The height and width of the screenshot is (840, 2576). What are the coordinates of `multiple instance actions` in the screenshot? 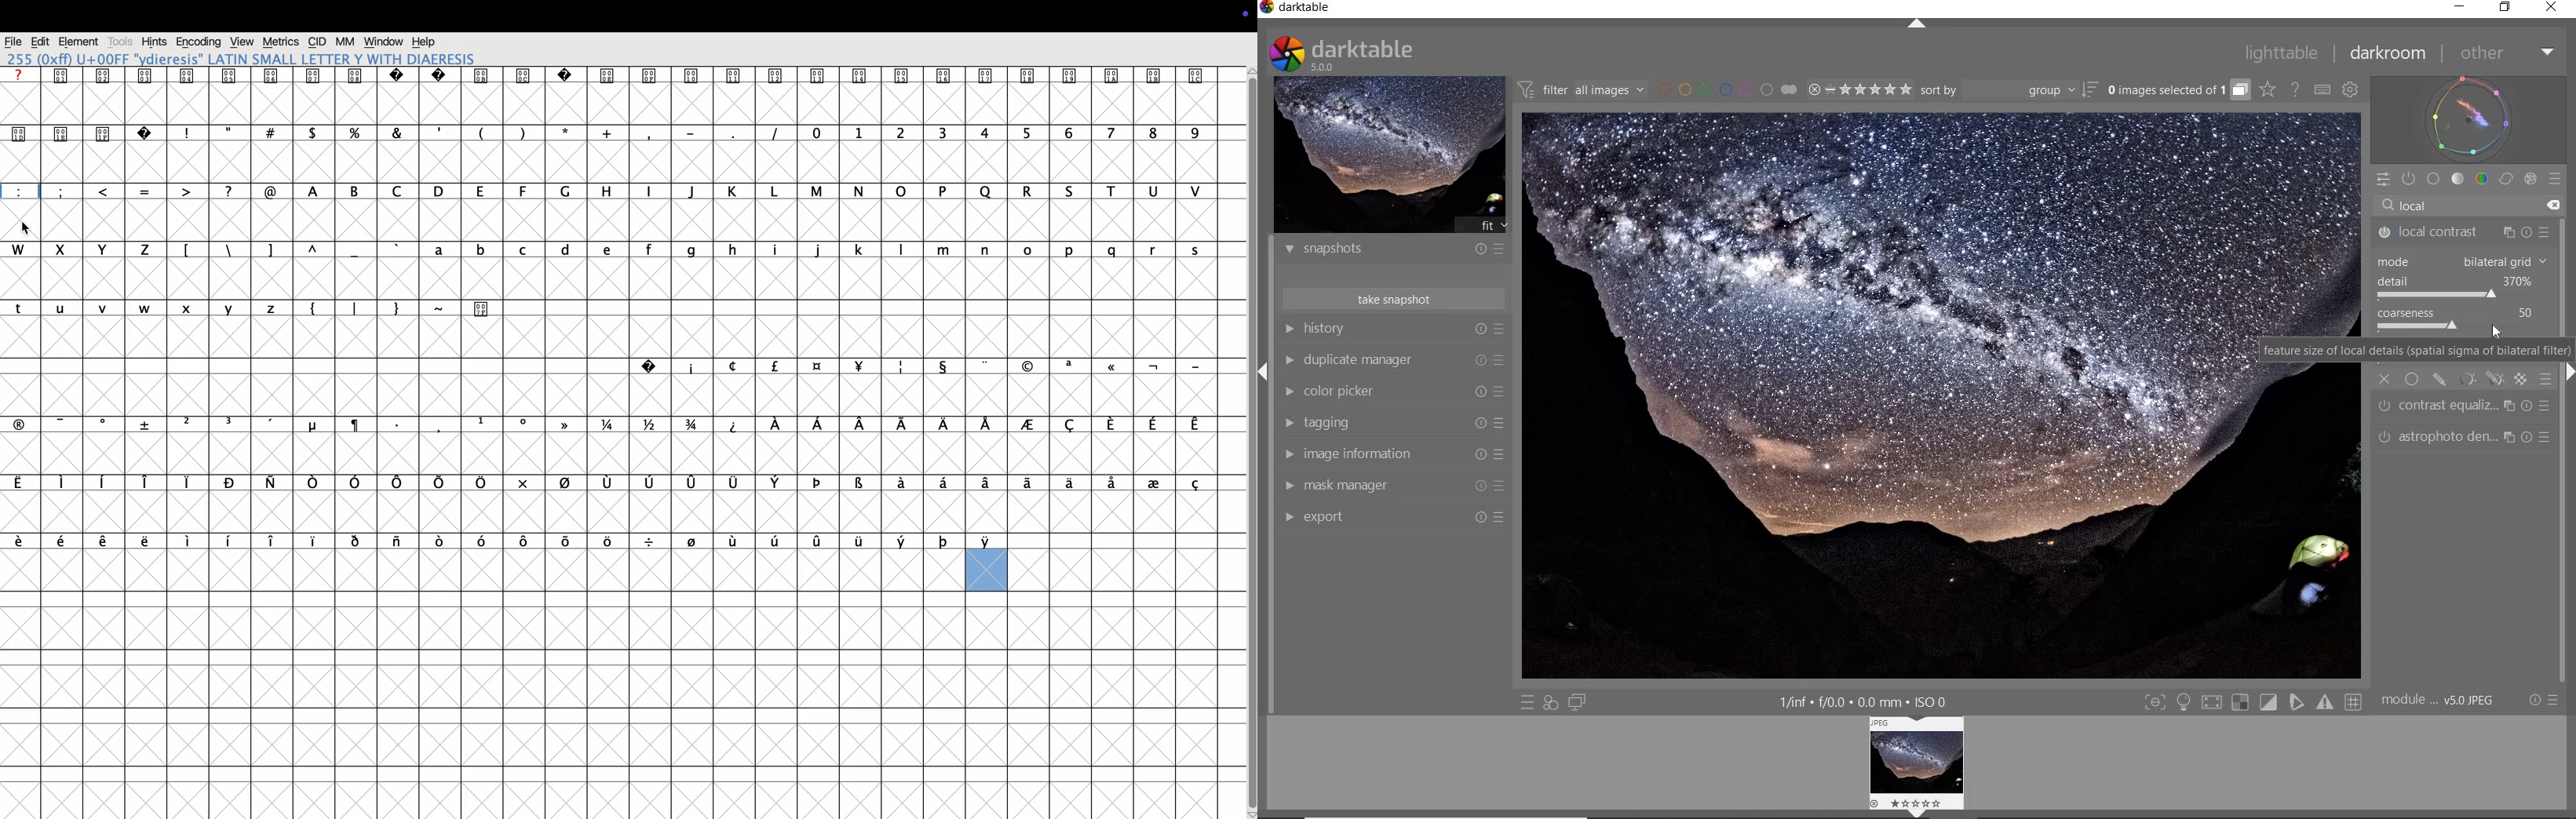 It's located at (2508, 229).